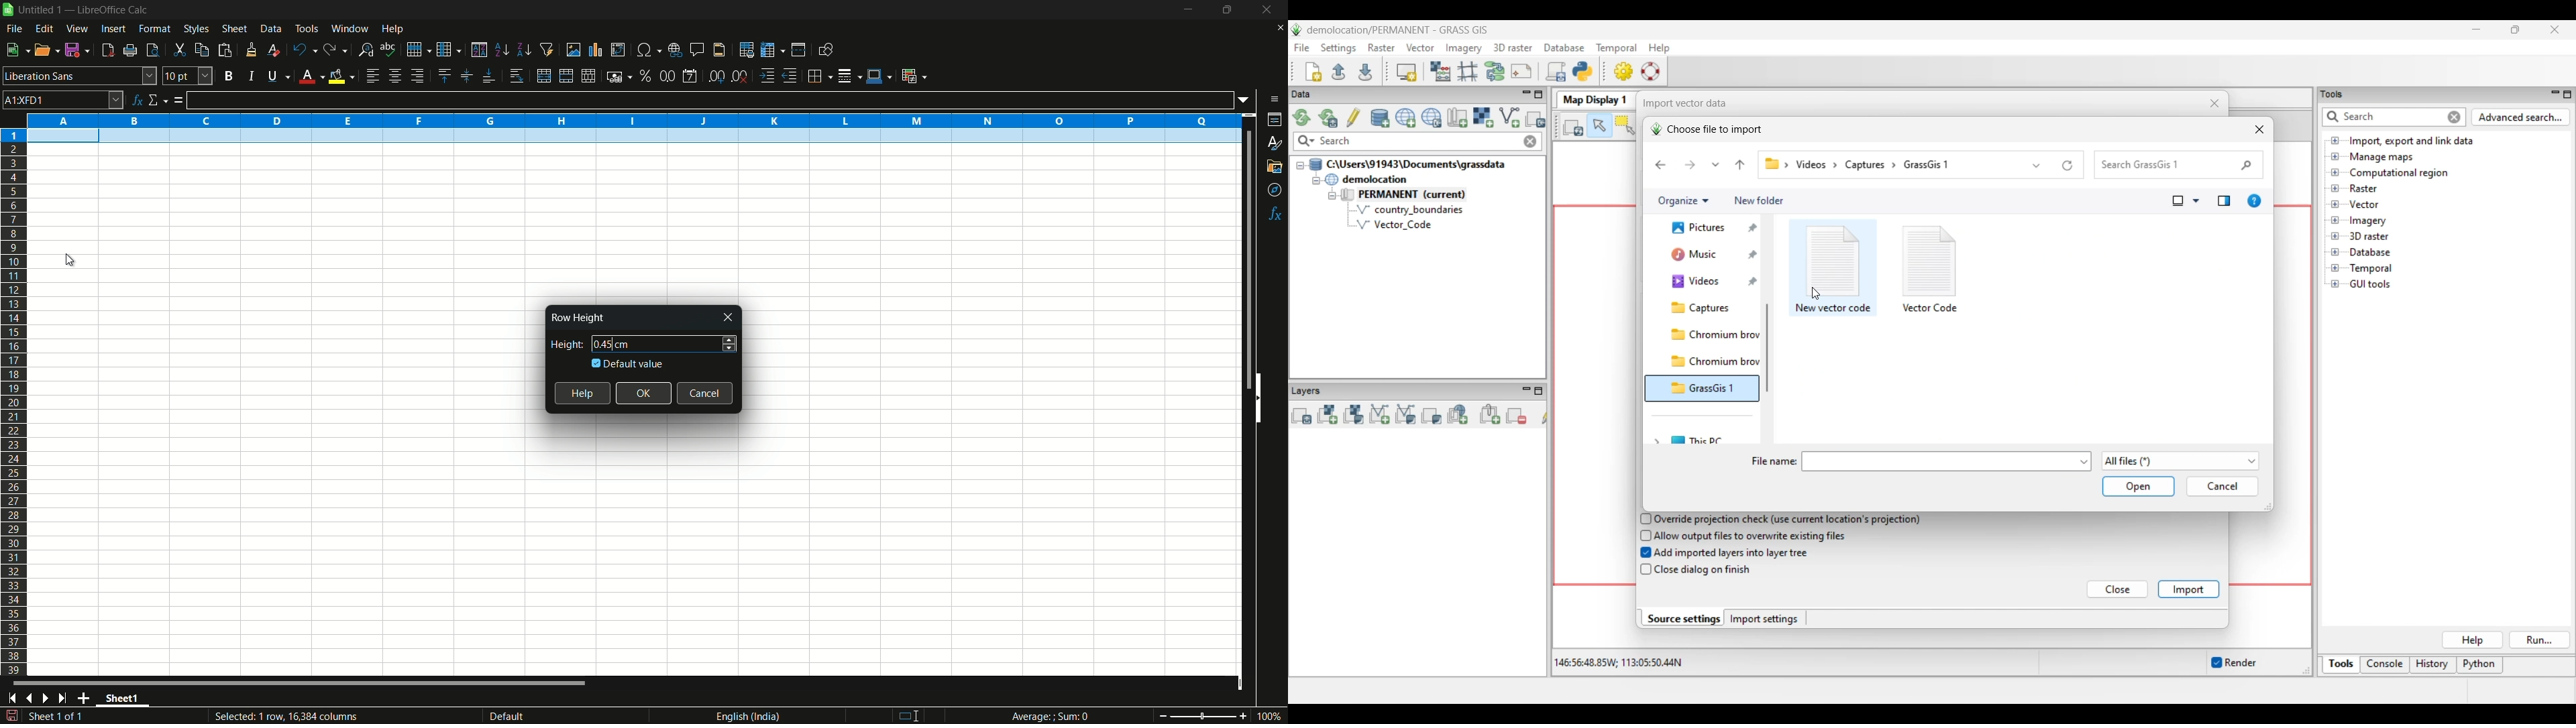 The width and height of the screenshot is (2576, 728). Describe the element at coordinates (677, 49) in the screenshot. I see `insert hyperlink` at that location.